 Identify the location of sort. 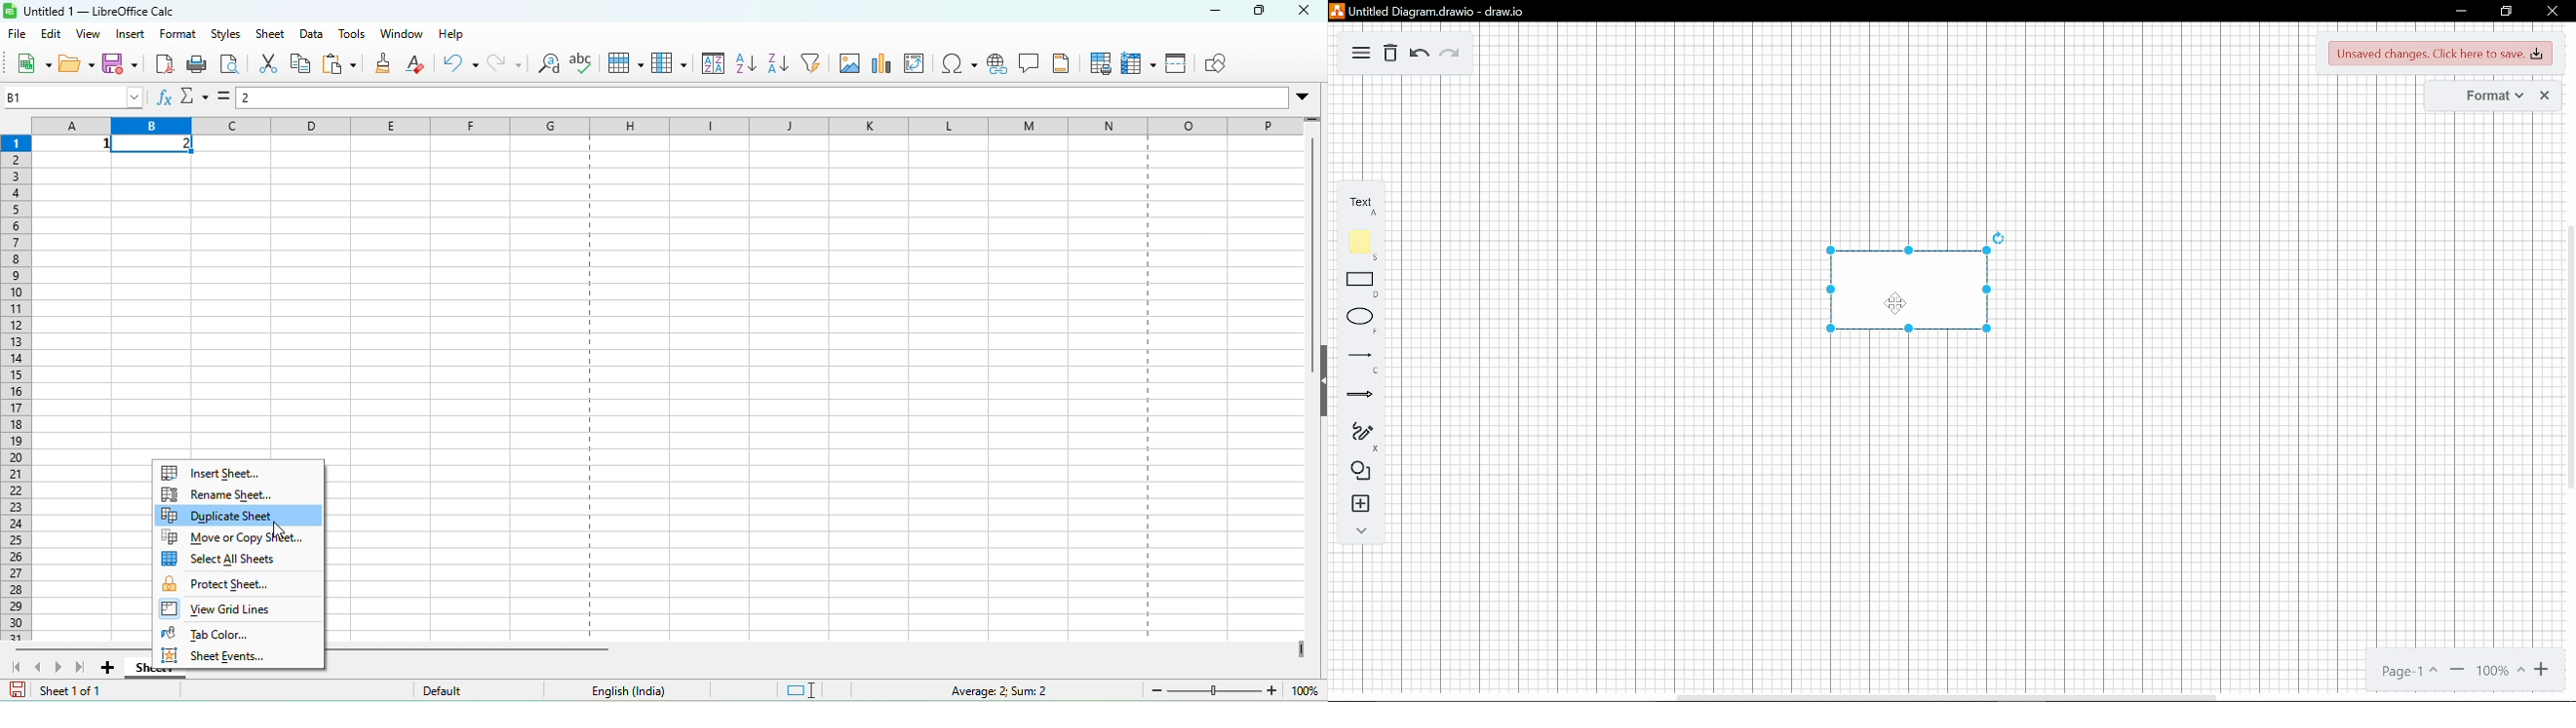
(712, 66).